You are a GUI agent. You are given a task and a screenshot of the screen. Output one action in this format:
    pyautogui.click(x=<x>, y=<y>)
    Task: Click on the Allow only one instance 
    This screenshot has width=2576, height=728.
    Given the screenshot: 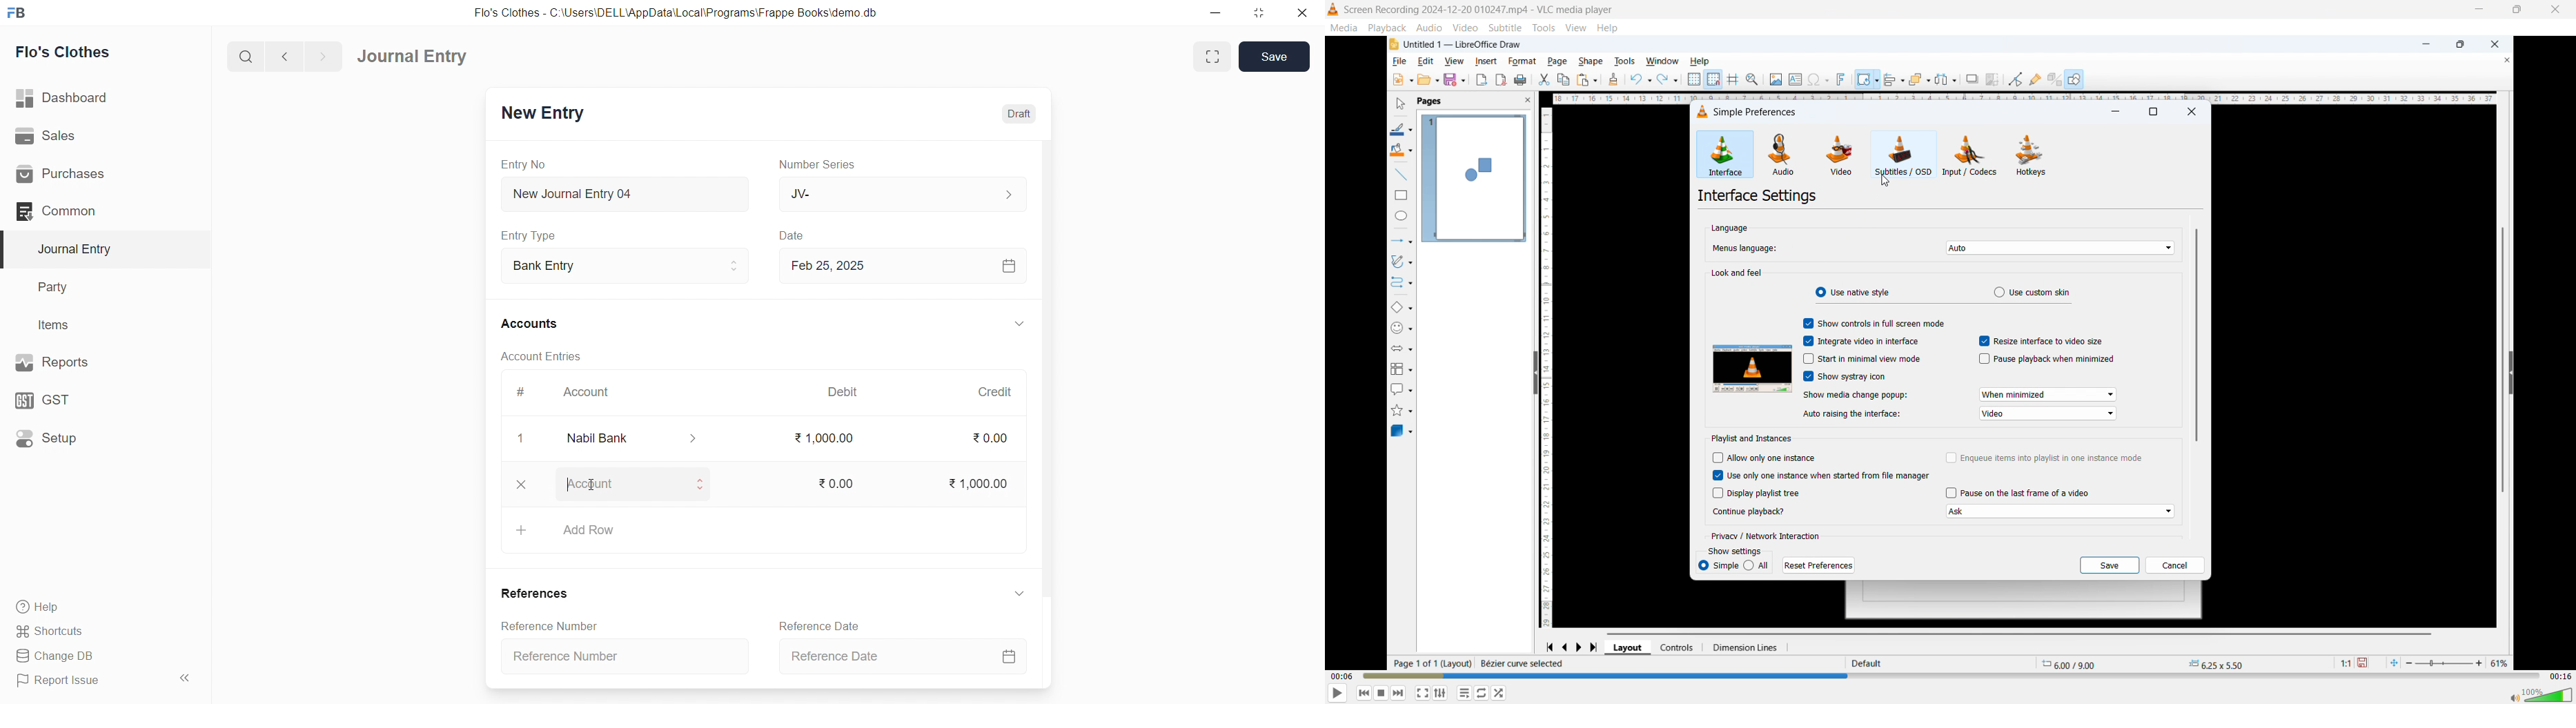 What is the action you would take?
    pyautogui.click(x=1765, y=458)
    